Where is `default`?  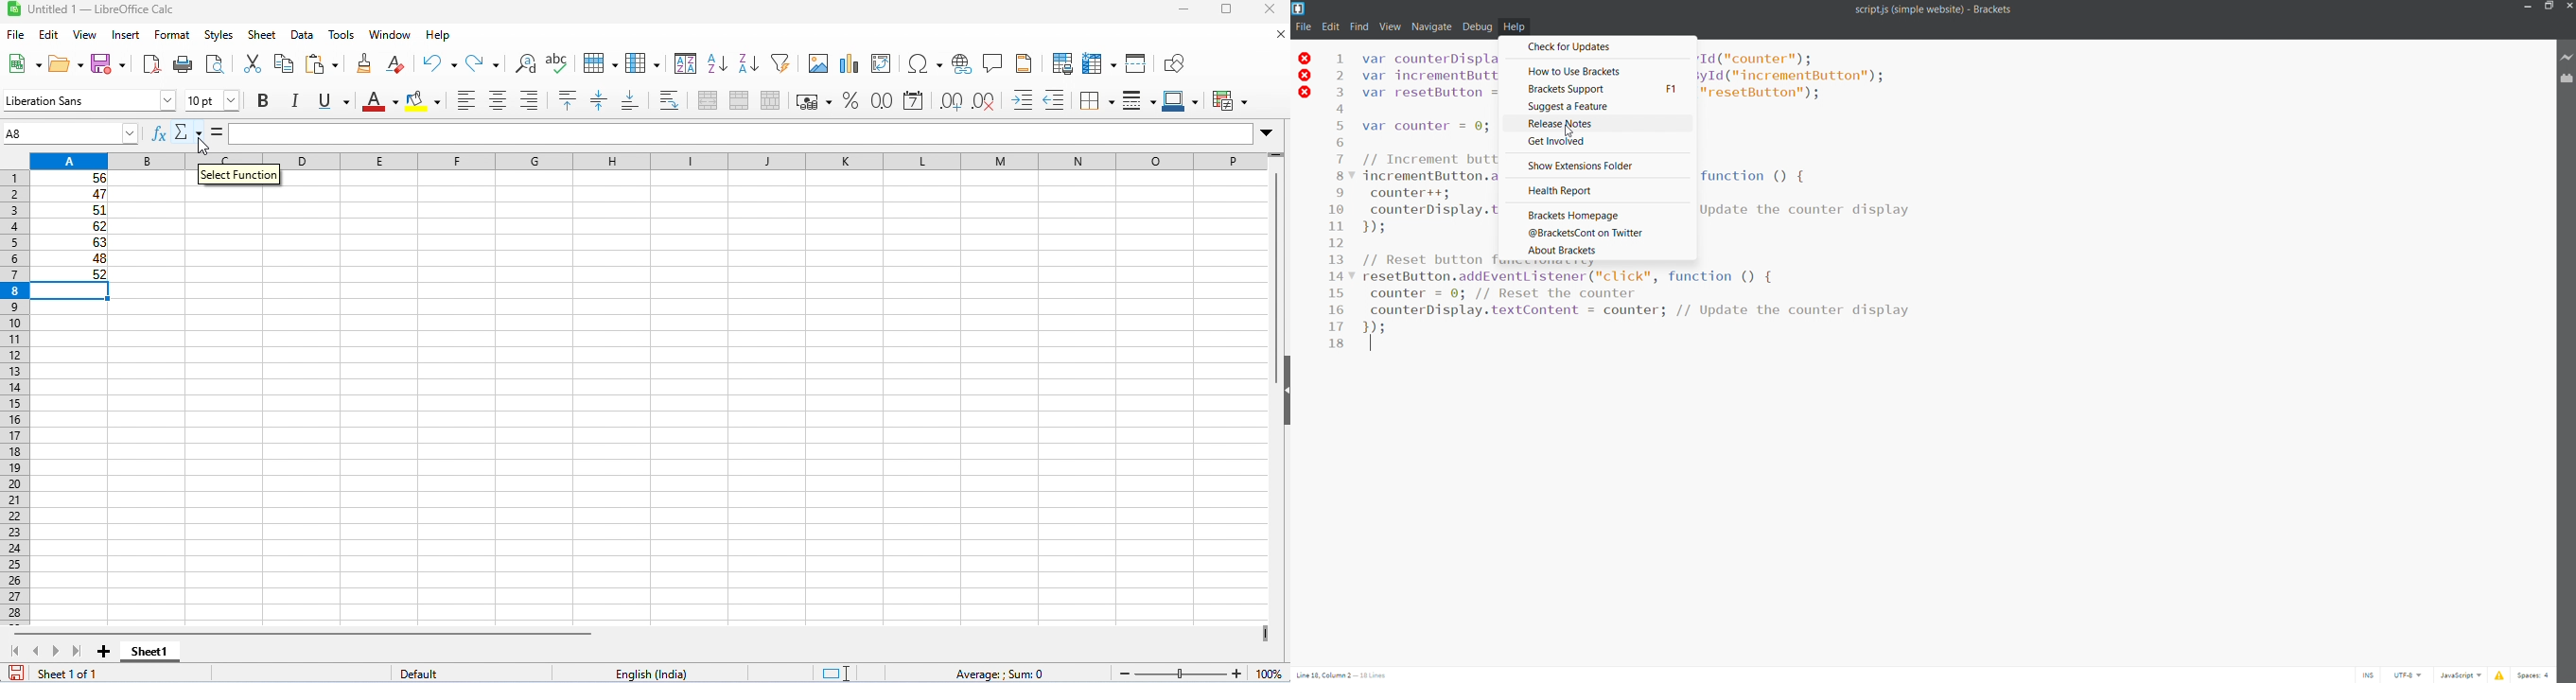 default is located at coordinates (424, 674).